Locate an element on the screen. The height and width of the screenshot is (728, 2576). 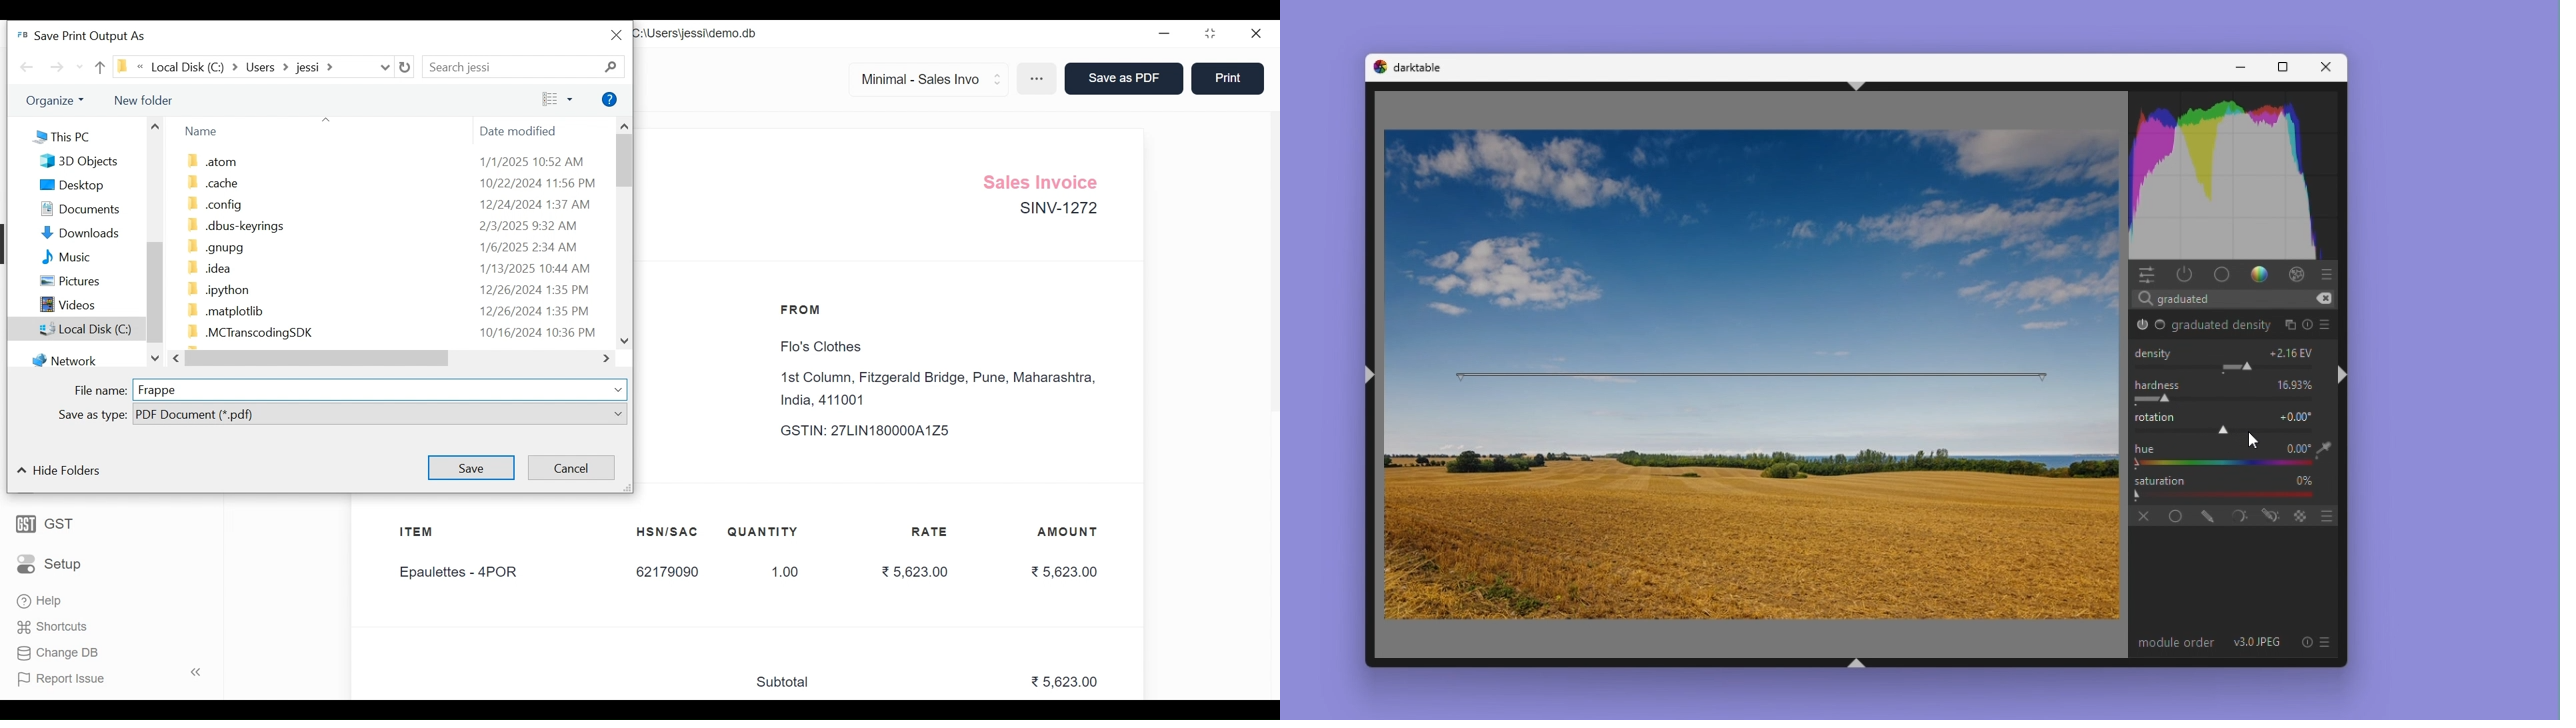
blending options is located at coordinates (2301, 515).